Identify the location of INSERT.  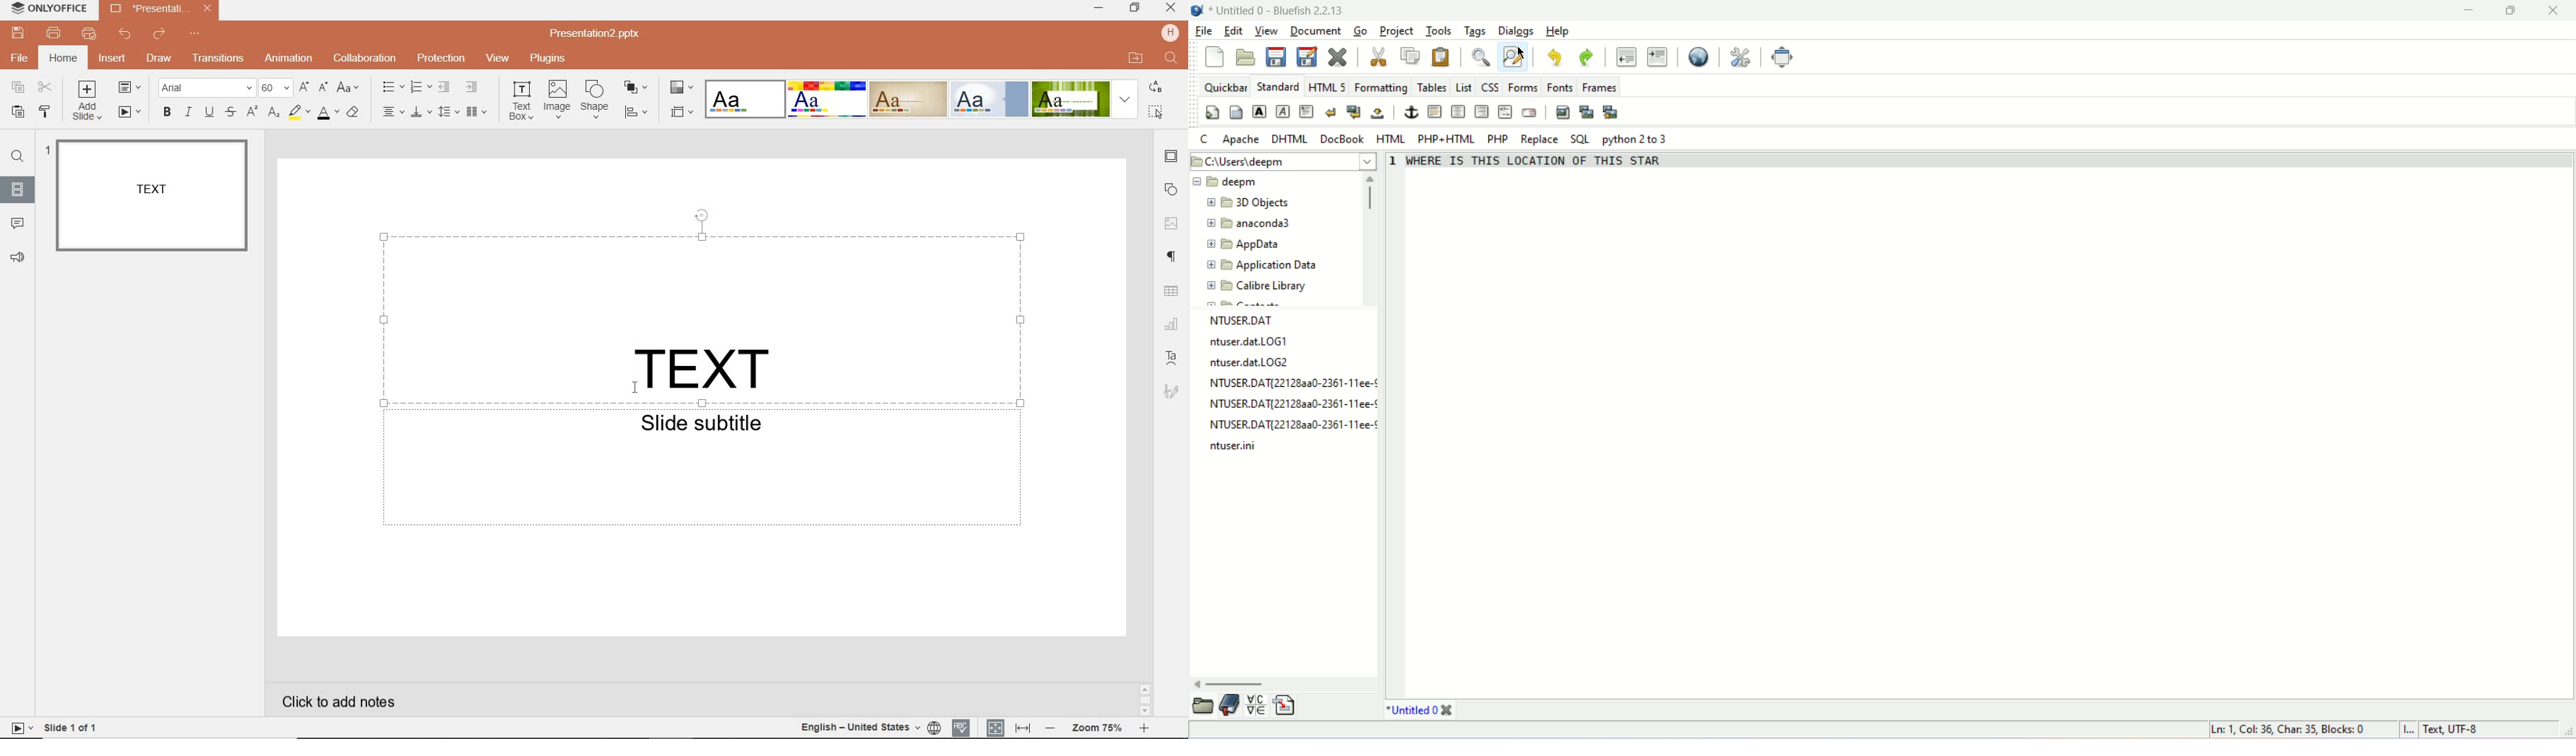
(112, 61).